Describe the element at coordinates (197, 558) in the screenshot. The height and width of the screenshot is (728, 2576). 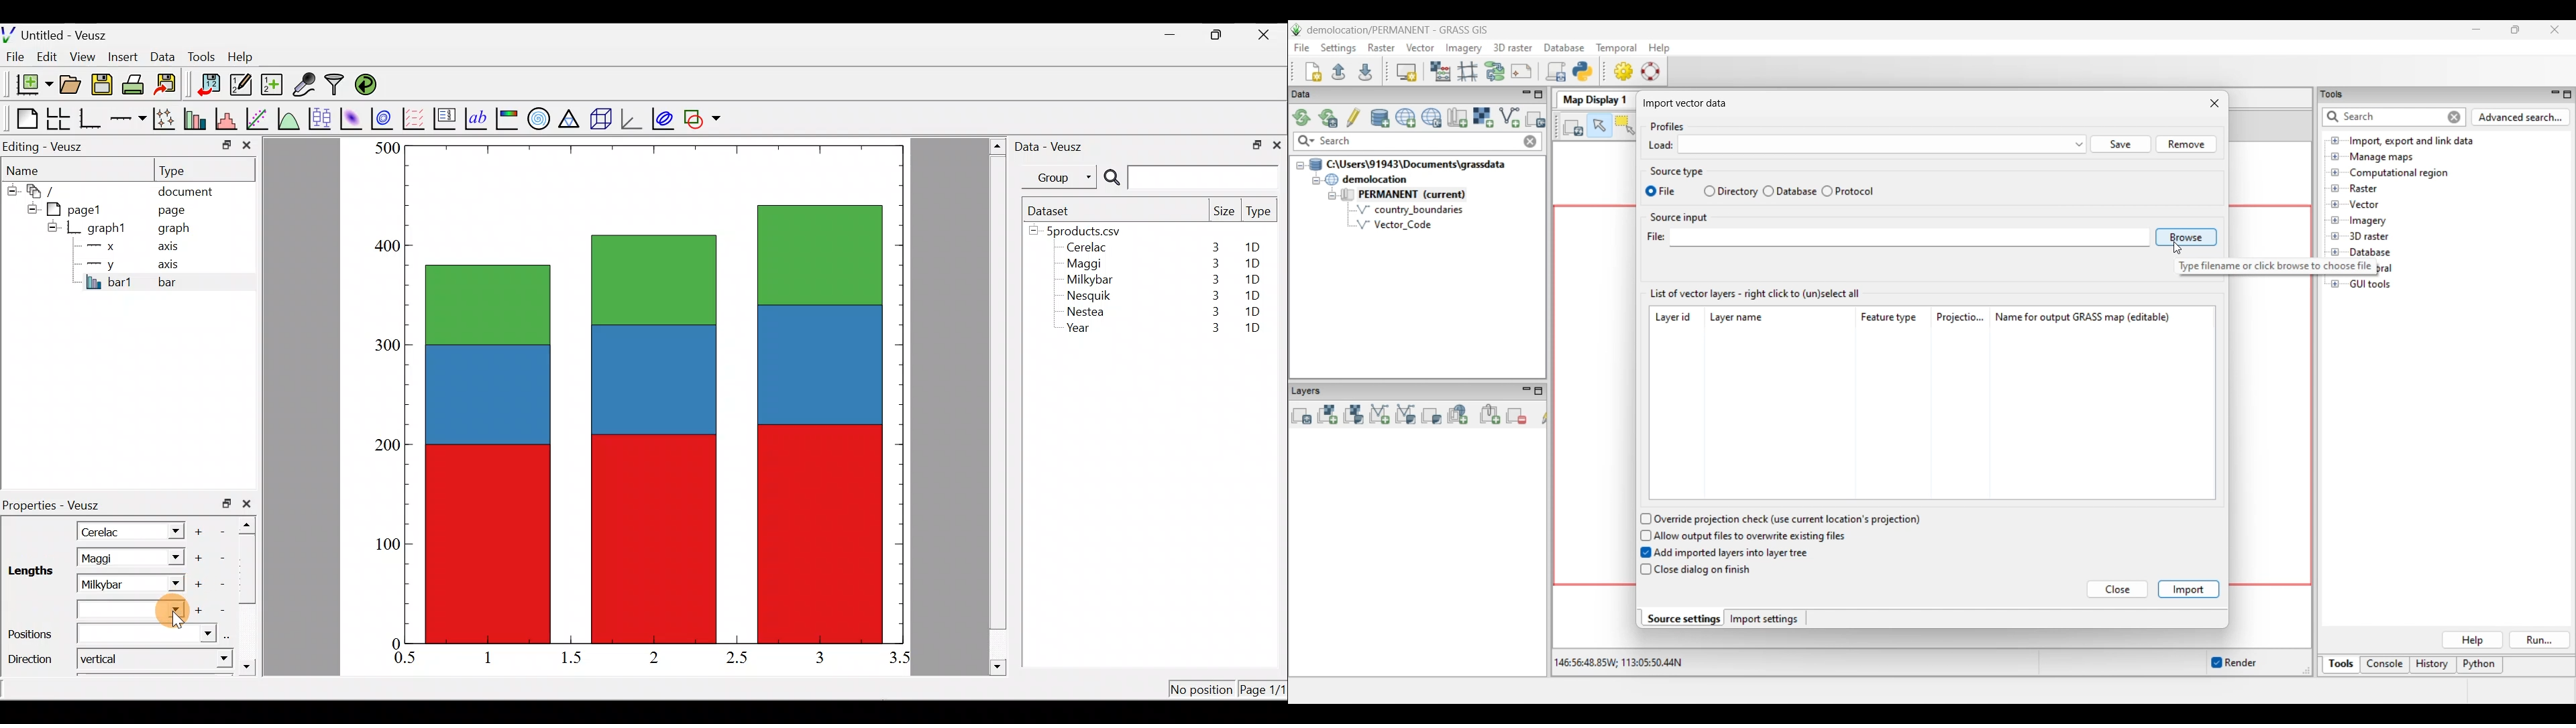
I see `Add another item` at that location.